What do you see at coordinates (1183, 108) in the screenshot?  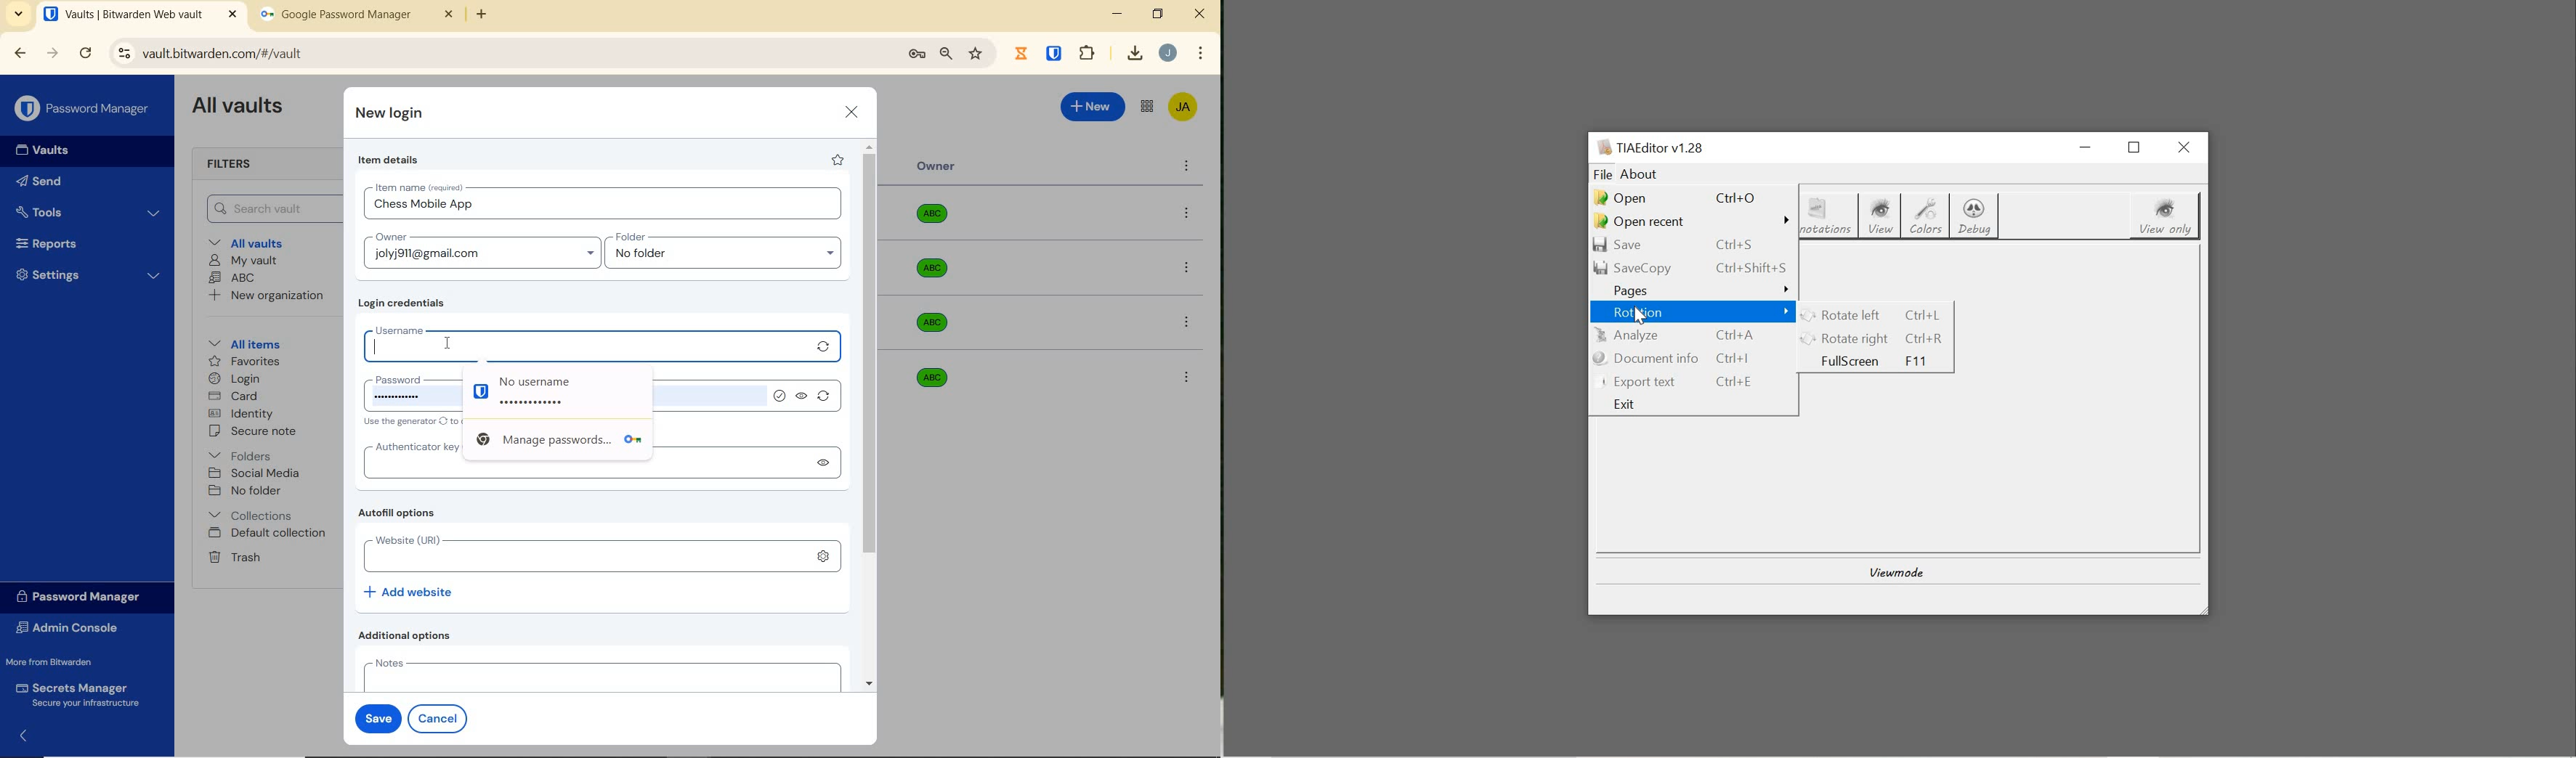 I see `Bitwarden Account` at bounding box center [1183, 108].